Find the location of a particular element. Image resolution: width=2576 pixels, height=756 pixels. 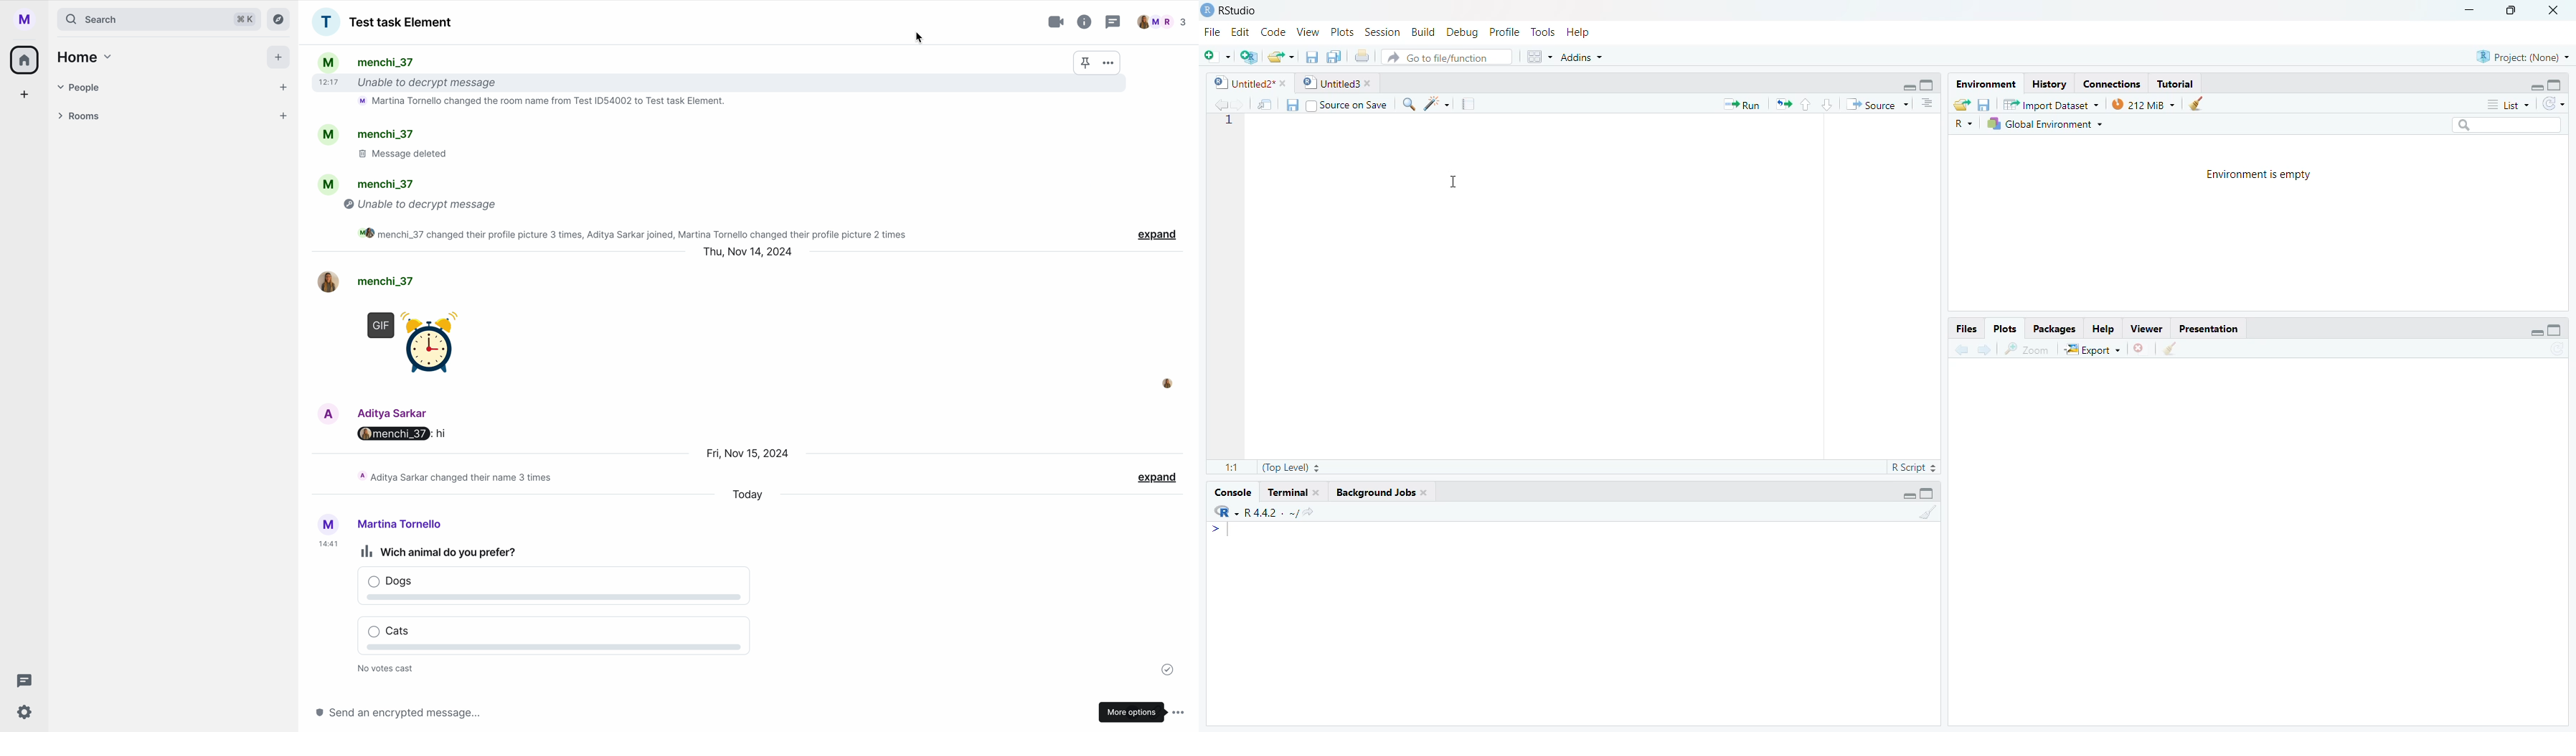

go to next section is located at coordinates (1829, 106).